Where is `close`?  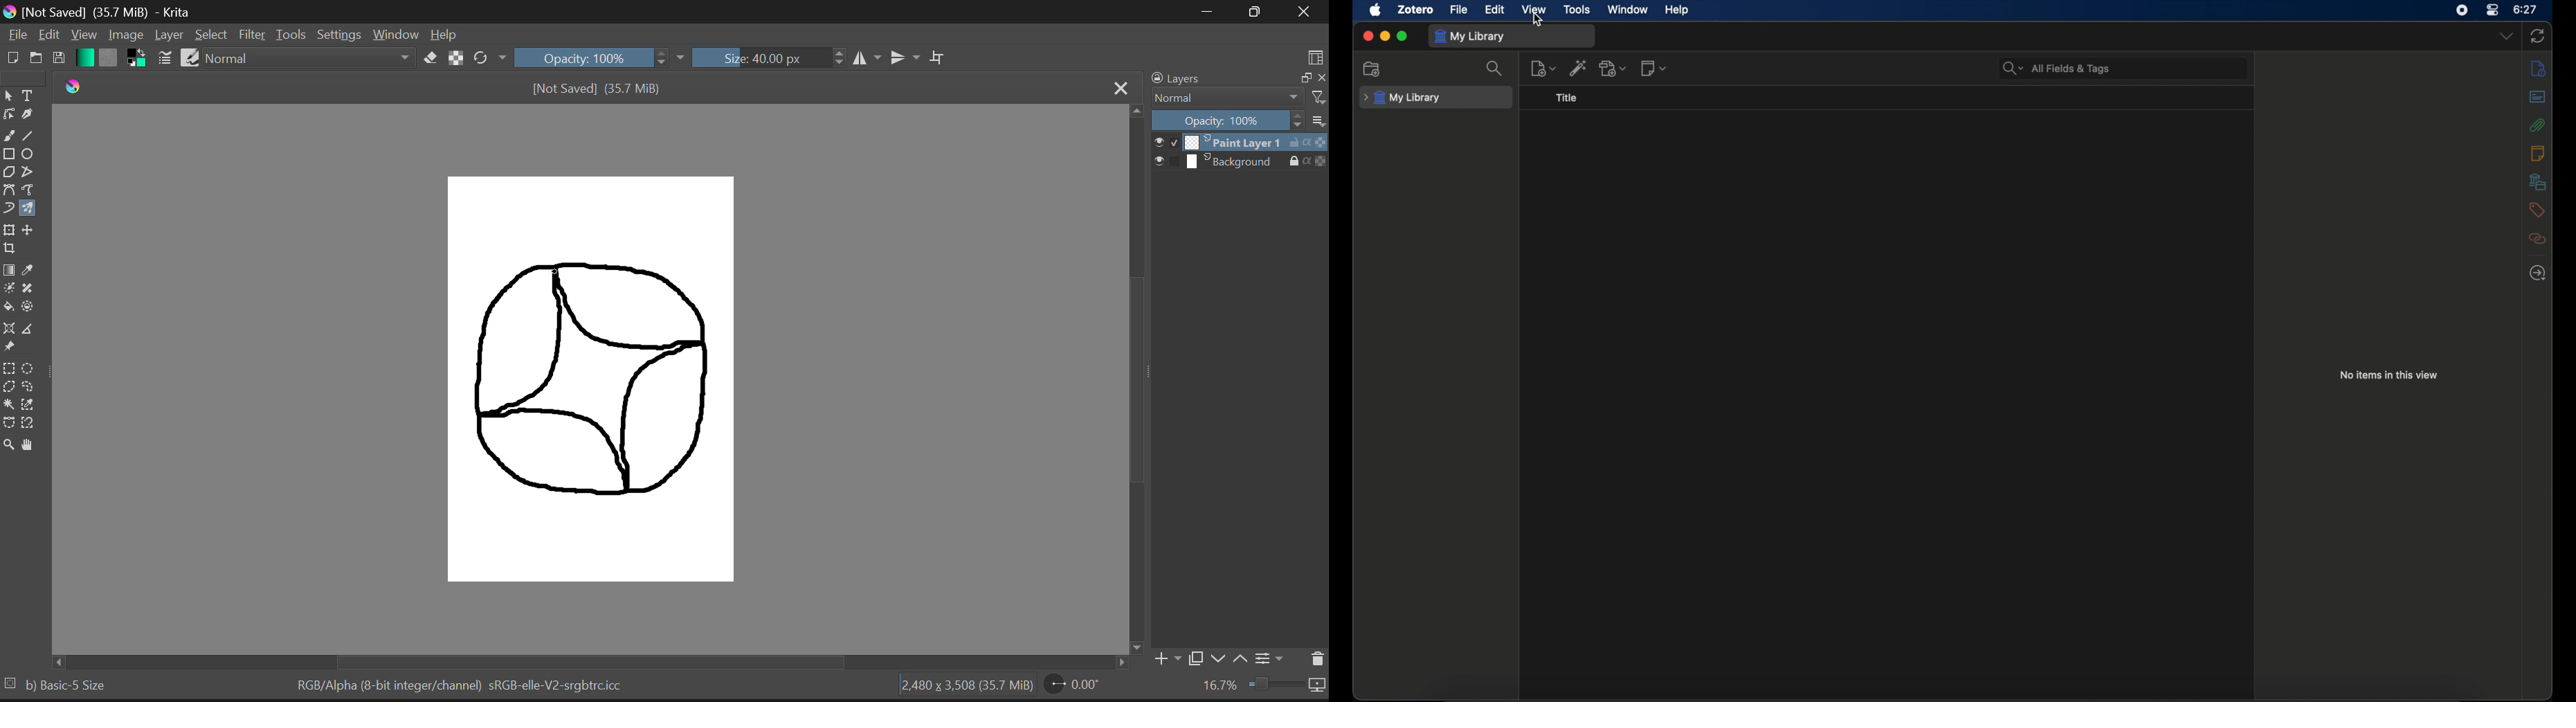 close is located at coordinates (1368, 37).